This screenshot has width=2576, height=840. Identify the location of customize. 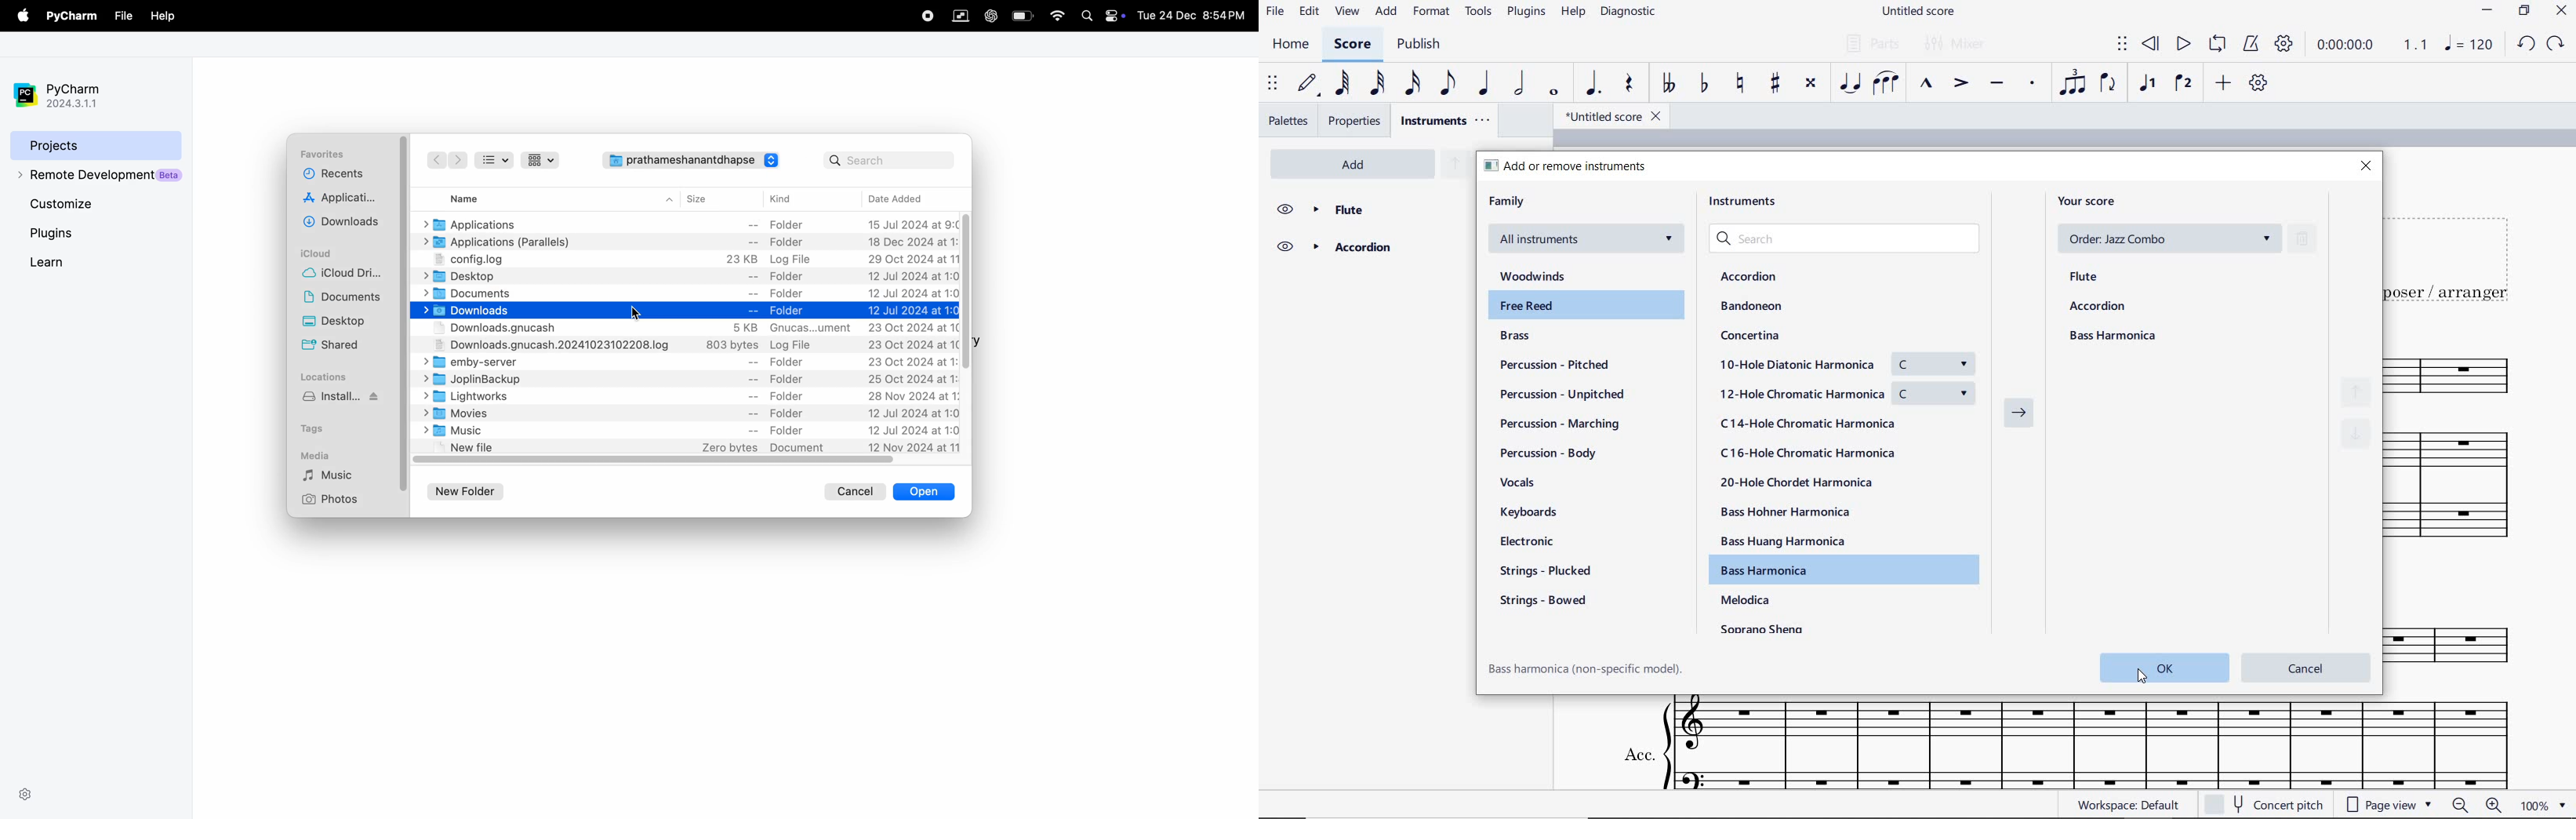
(96, 205).